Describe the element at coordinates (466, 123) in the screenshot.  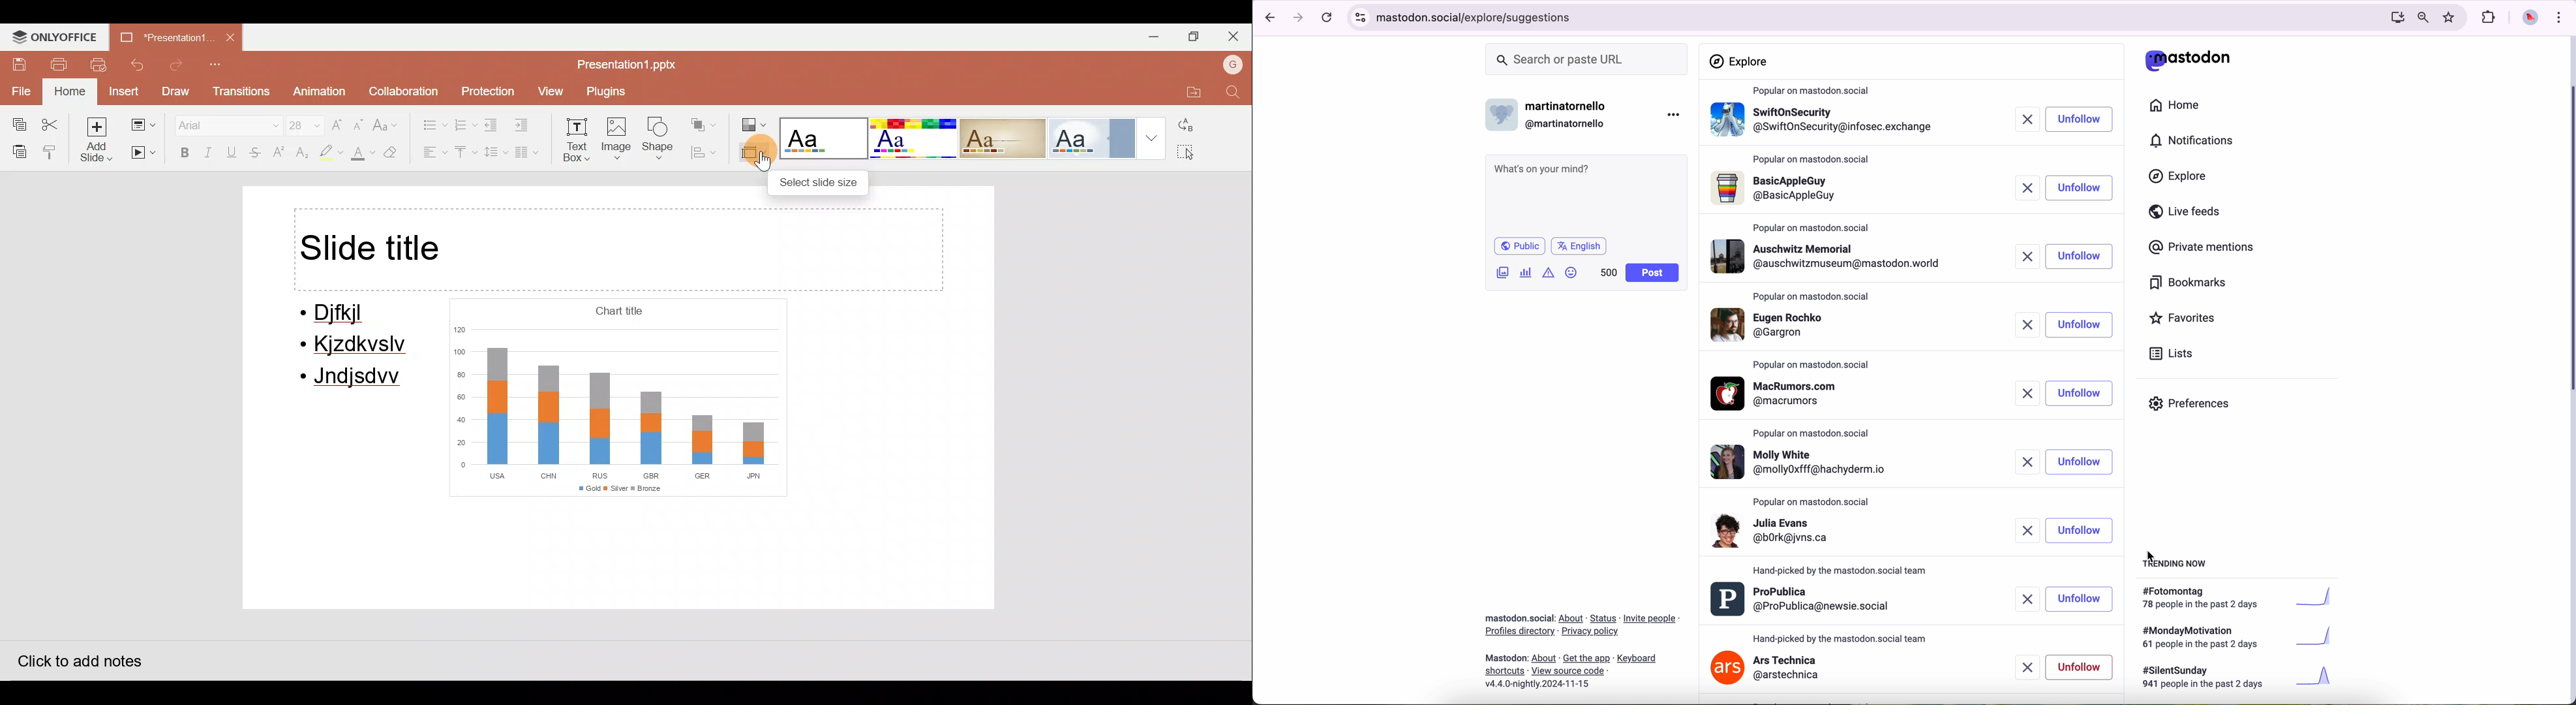
I see `Numbering` at that location.